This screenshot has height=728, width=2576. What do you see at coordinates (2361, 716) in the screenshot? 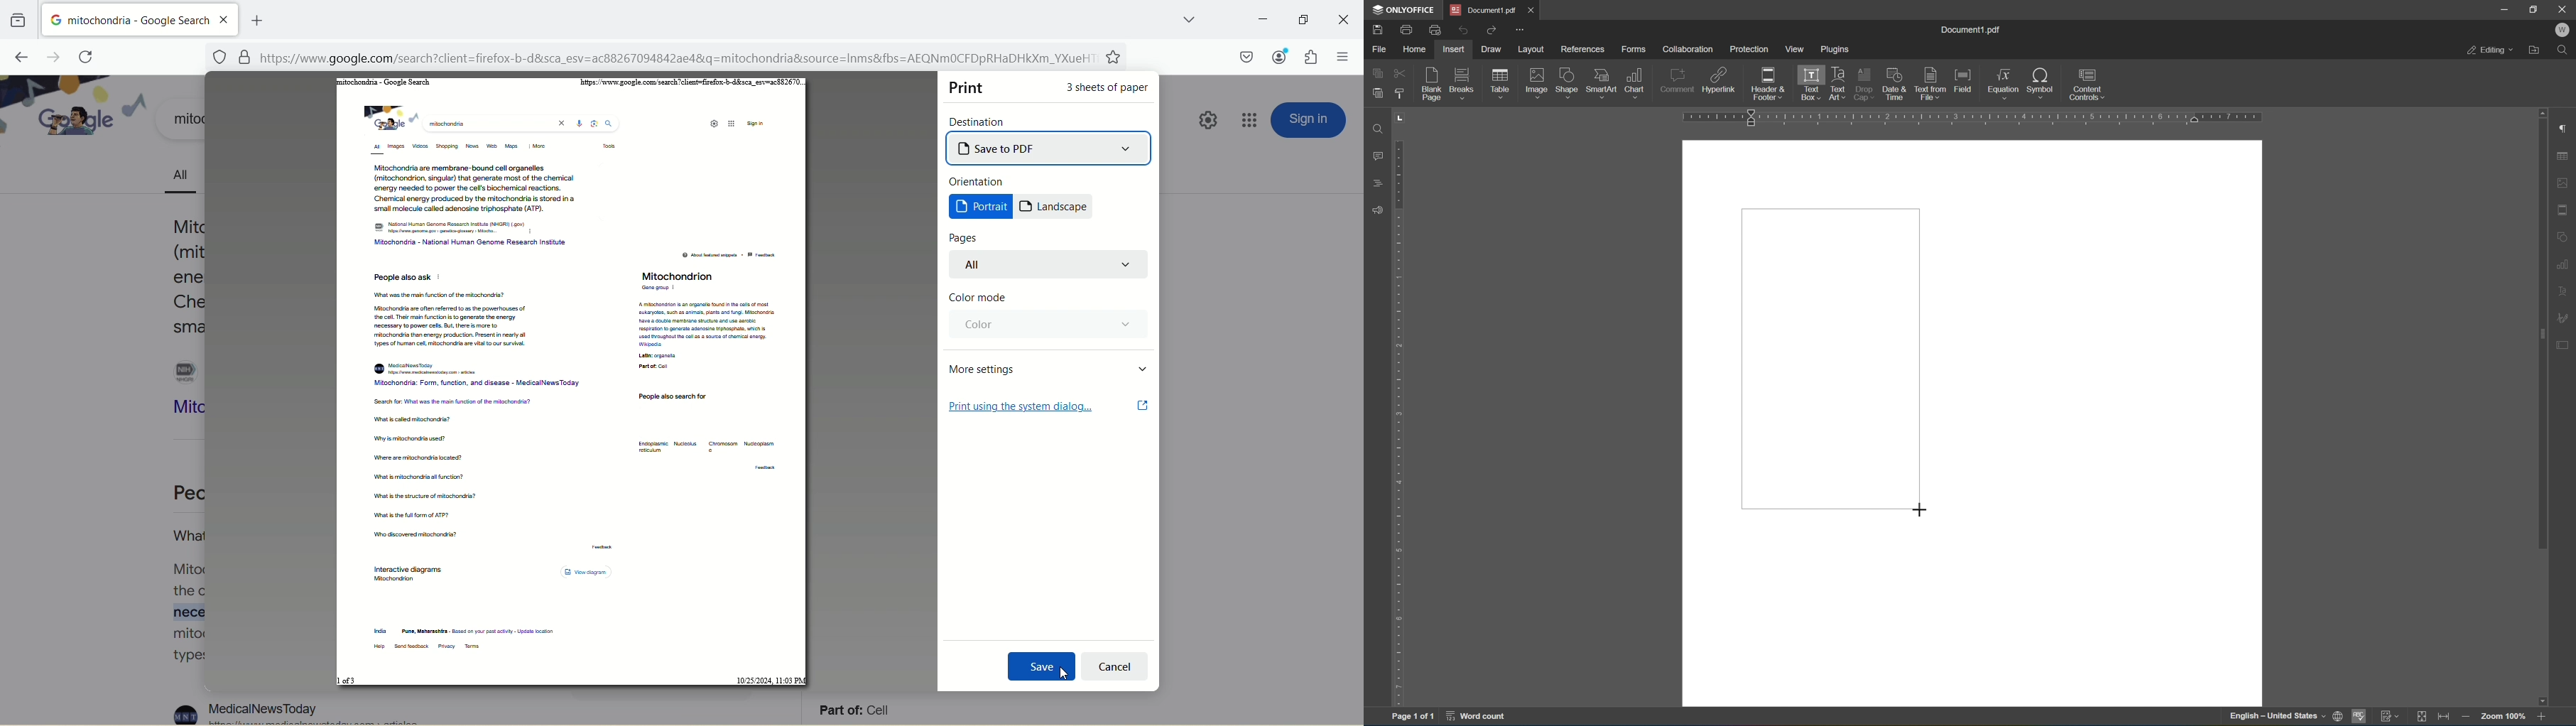
I see `spell checking` at bounding box center [2361, 716].